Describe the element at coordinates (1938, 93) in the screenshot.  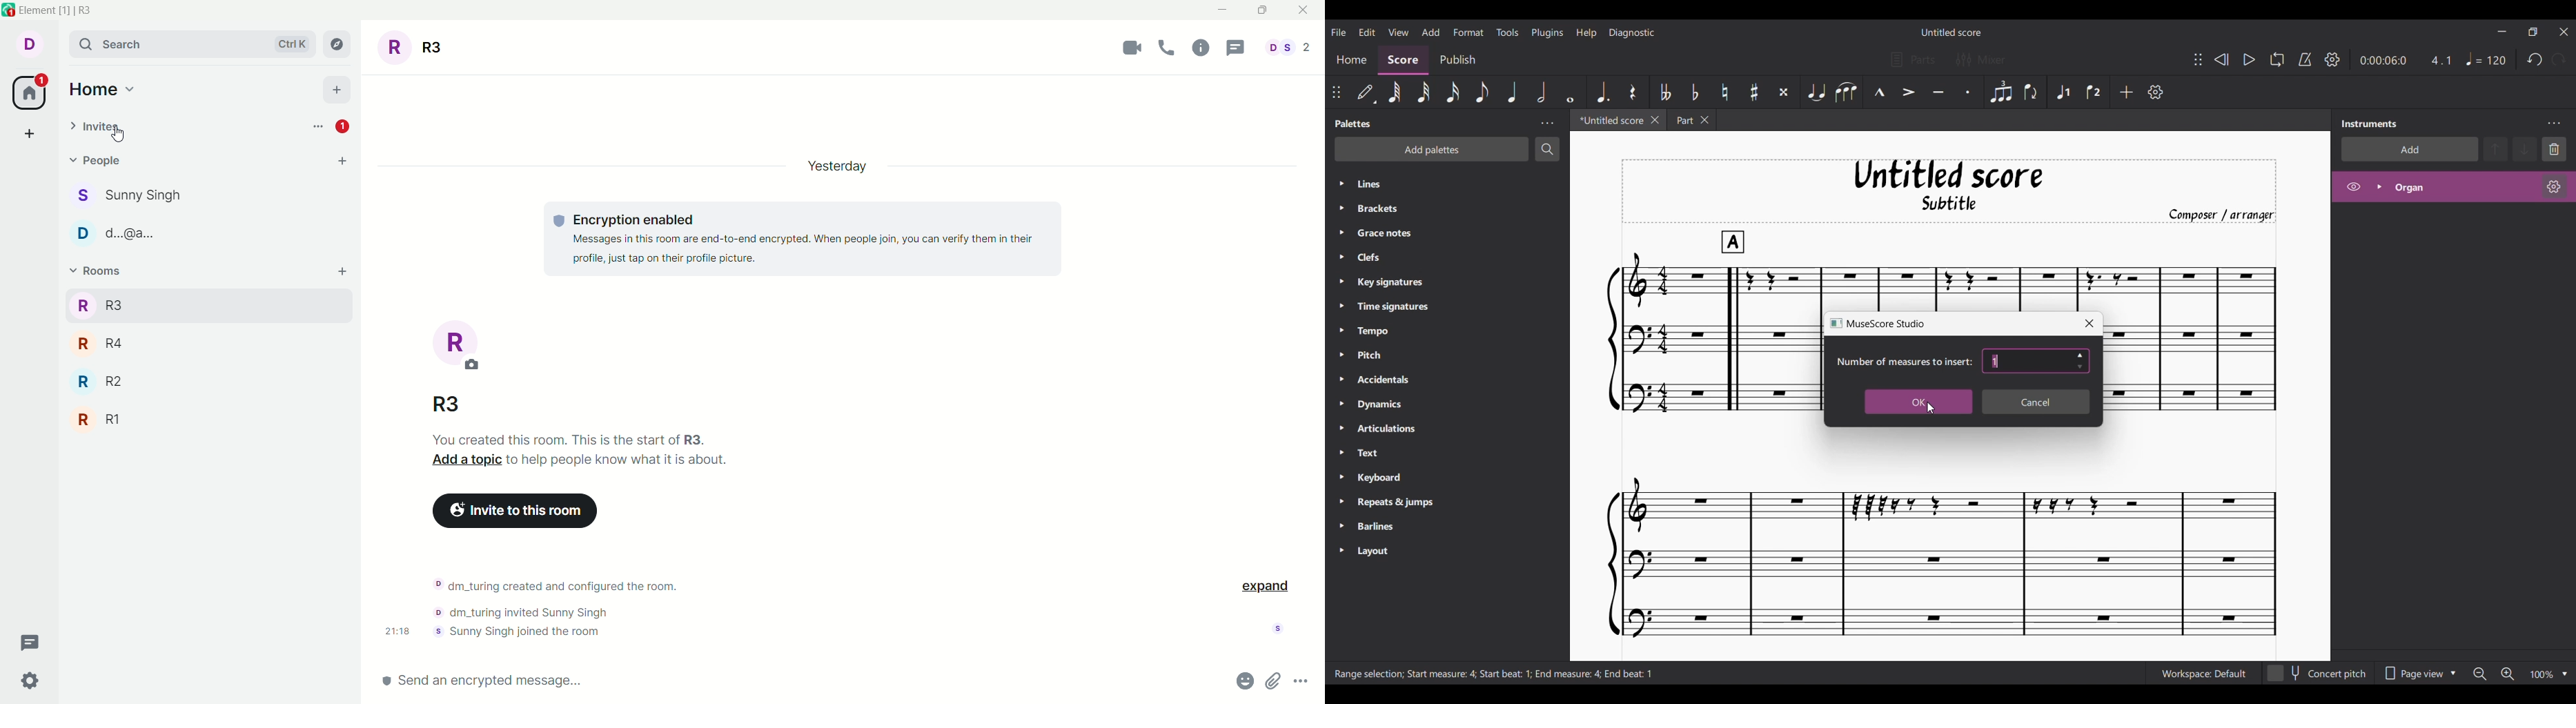
I see `Tenuto` at that location.